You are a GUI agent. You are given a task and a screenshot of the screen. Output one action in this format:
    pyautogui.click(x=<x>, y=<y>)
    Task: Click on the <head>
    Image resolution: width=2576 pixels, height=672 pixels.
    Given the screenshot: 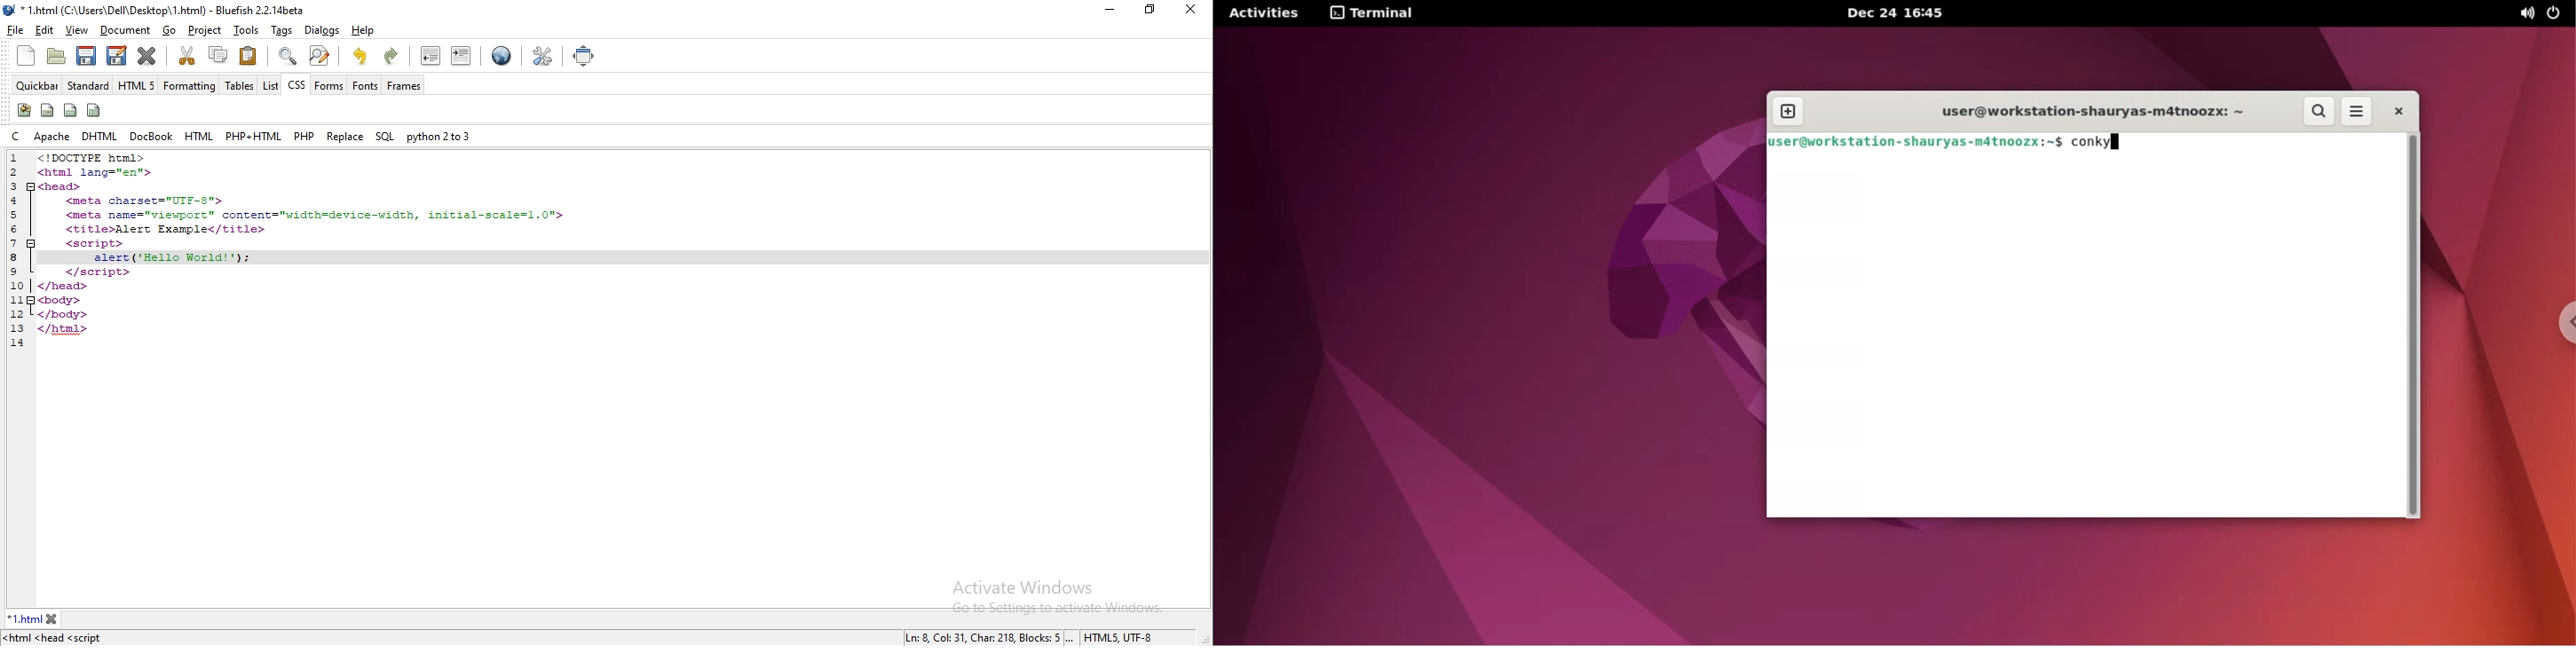 What is the action you would take?
    pyautogui.click(x=61, y=185)
    